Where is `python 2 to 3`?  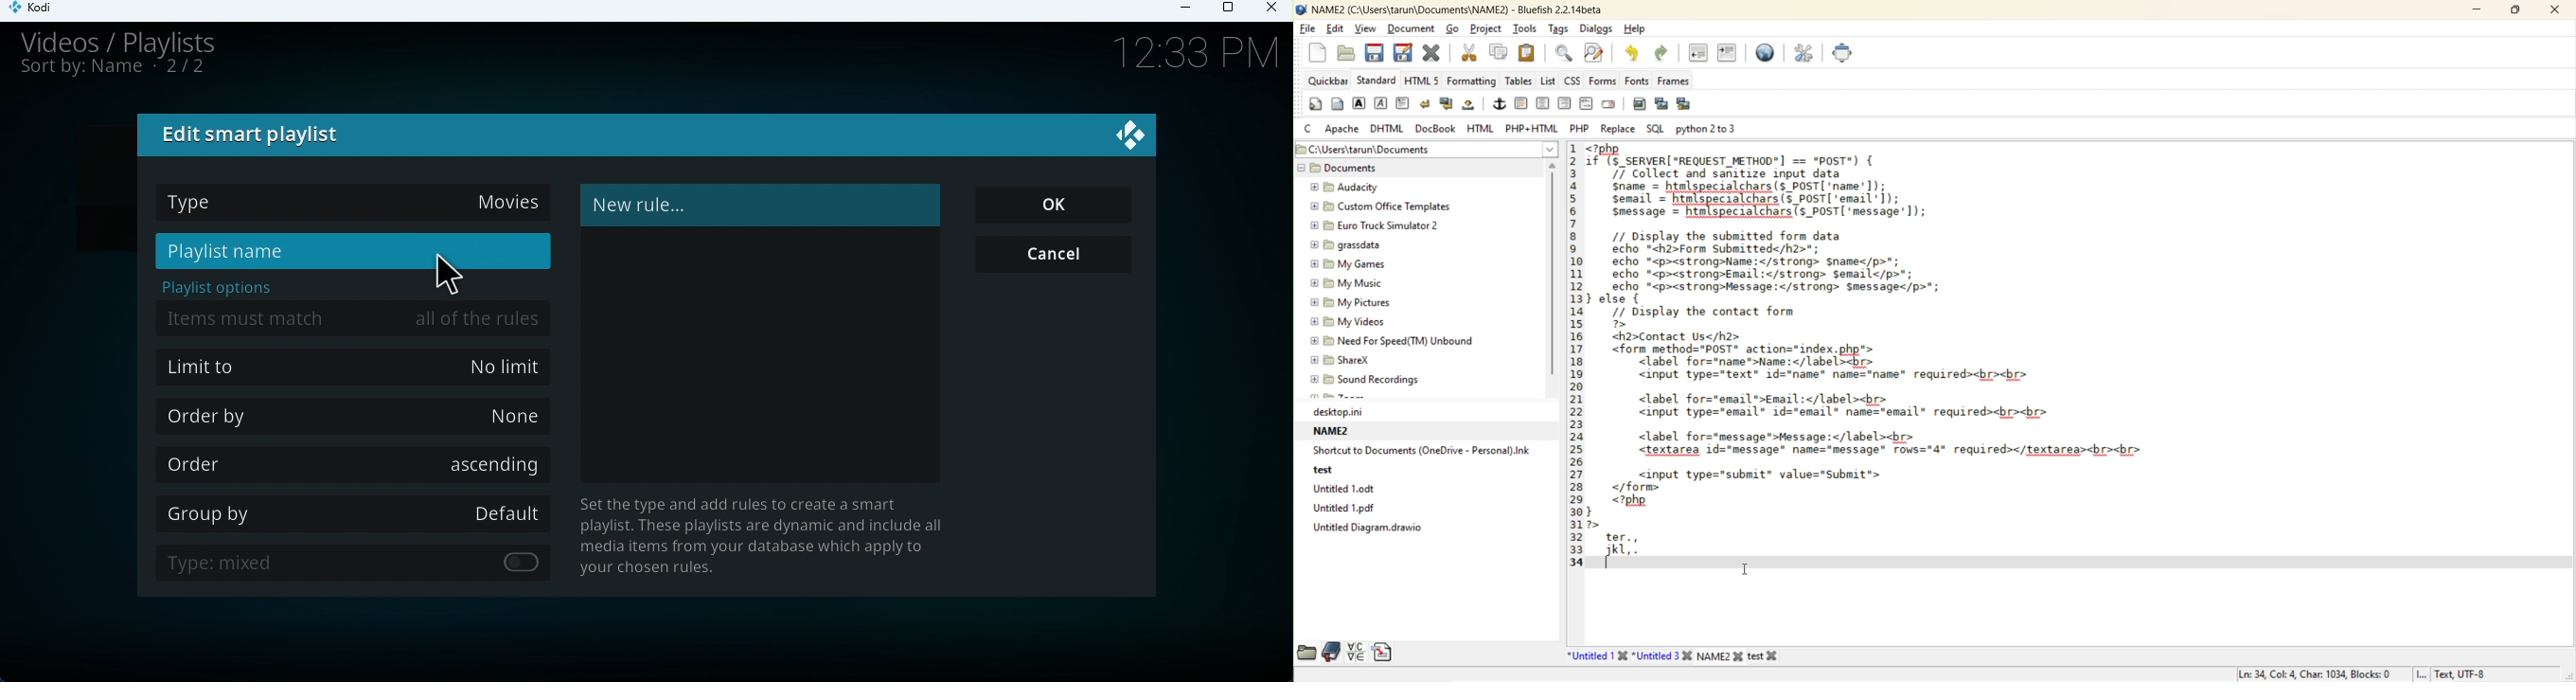
python 2 to 3 is located at coordinates (1718, 128).